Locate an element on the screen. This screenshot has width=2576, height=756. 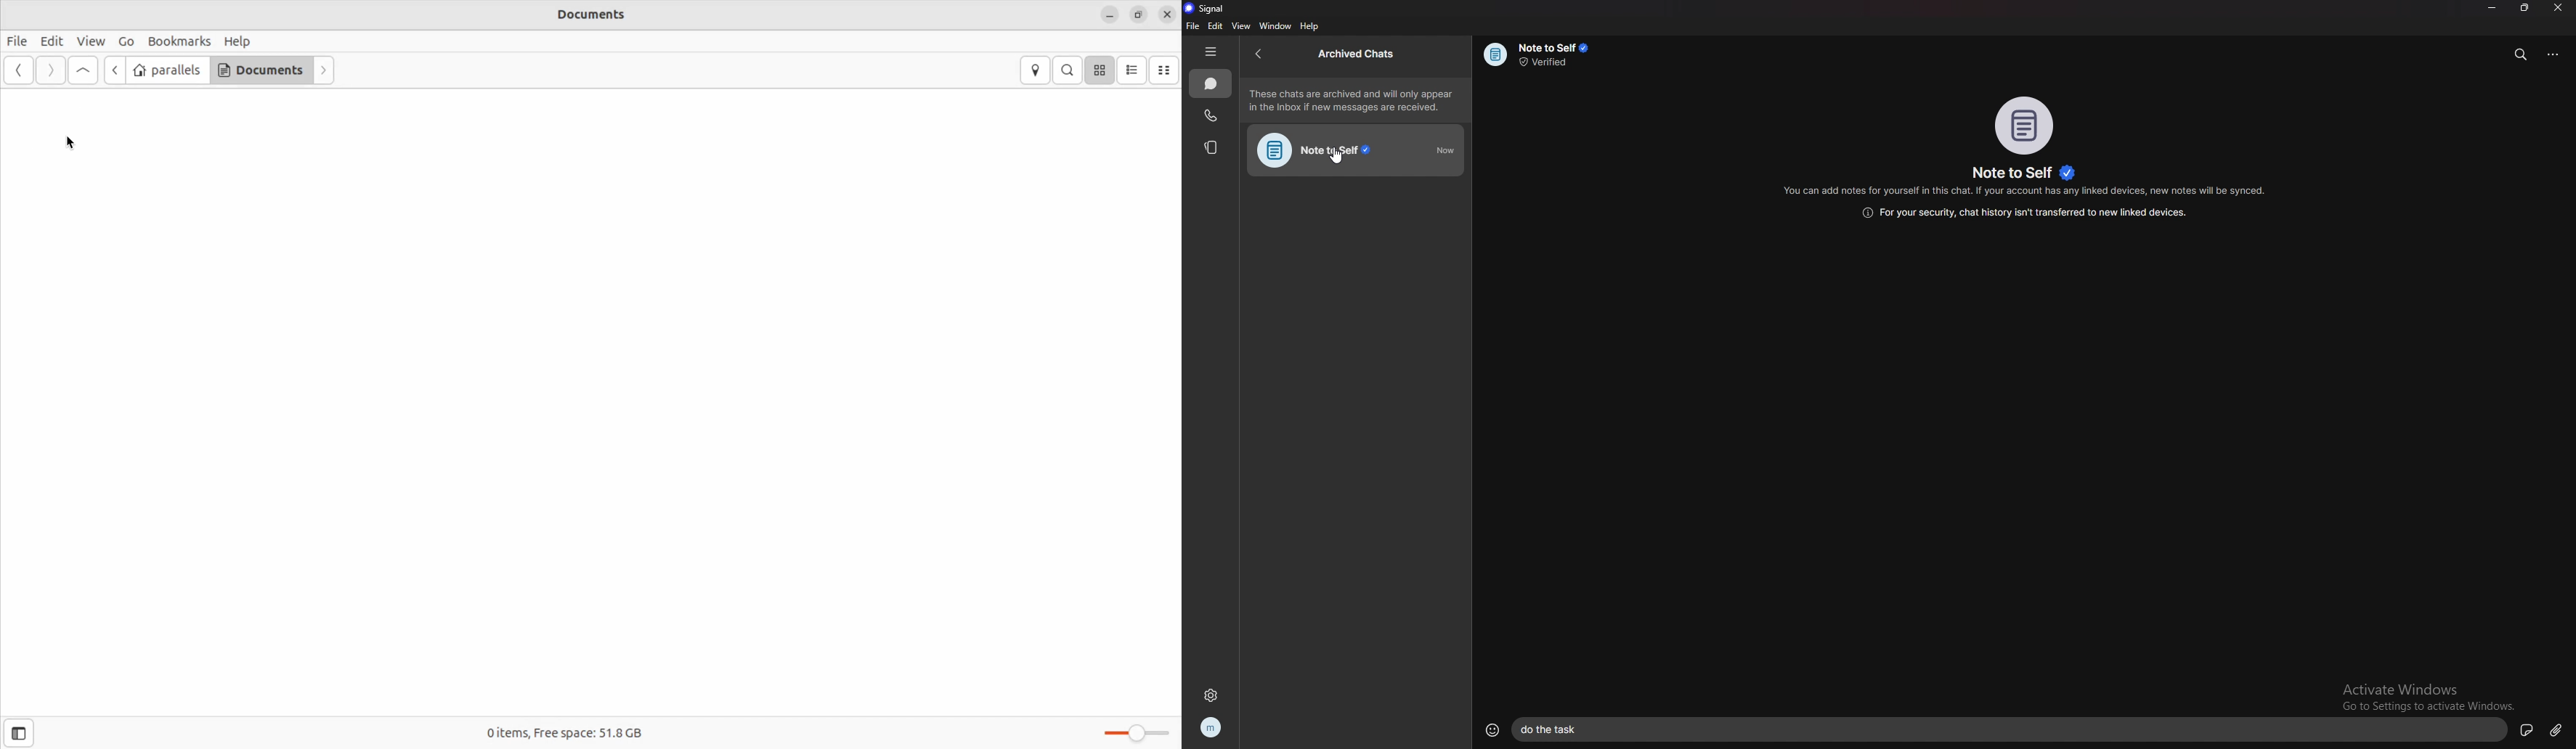
info is located at coordinates (1538, 54).